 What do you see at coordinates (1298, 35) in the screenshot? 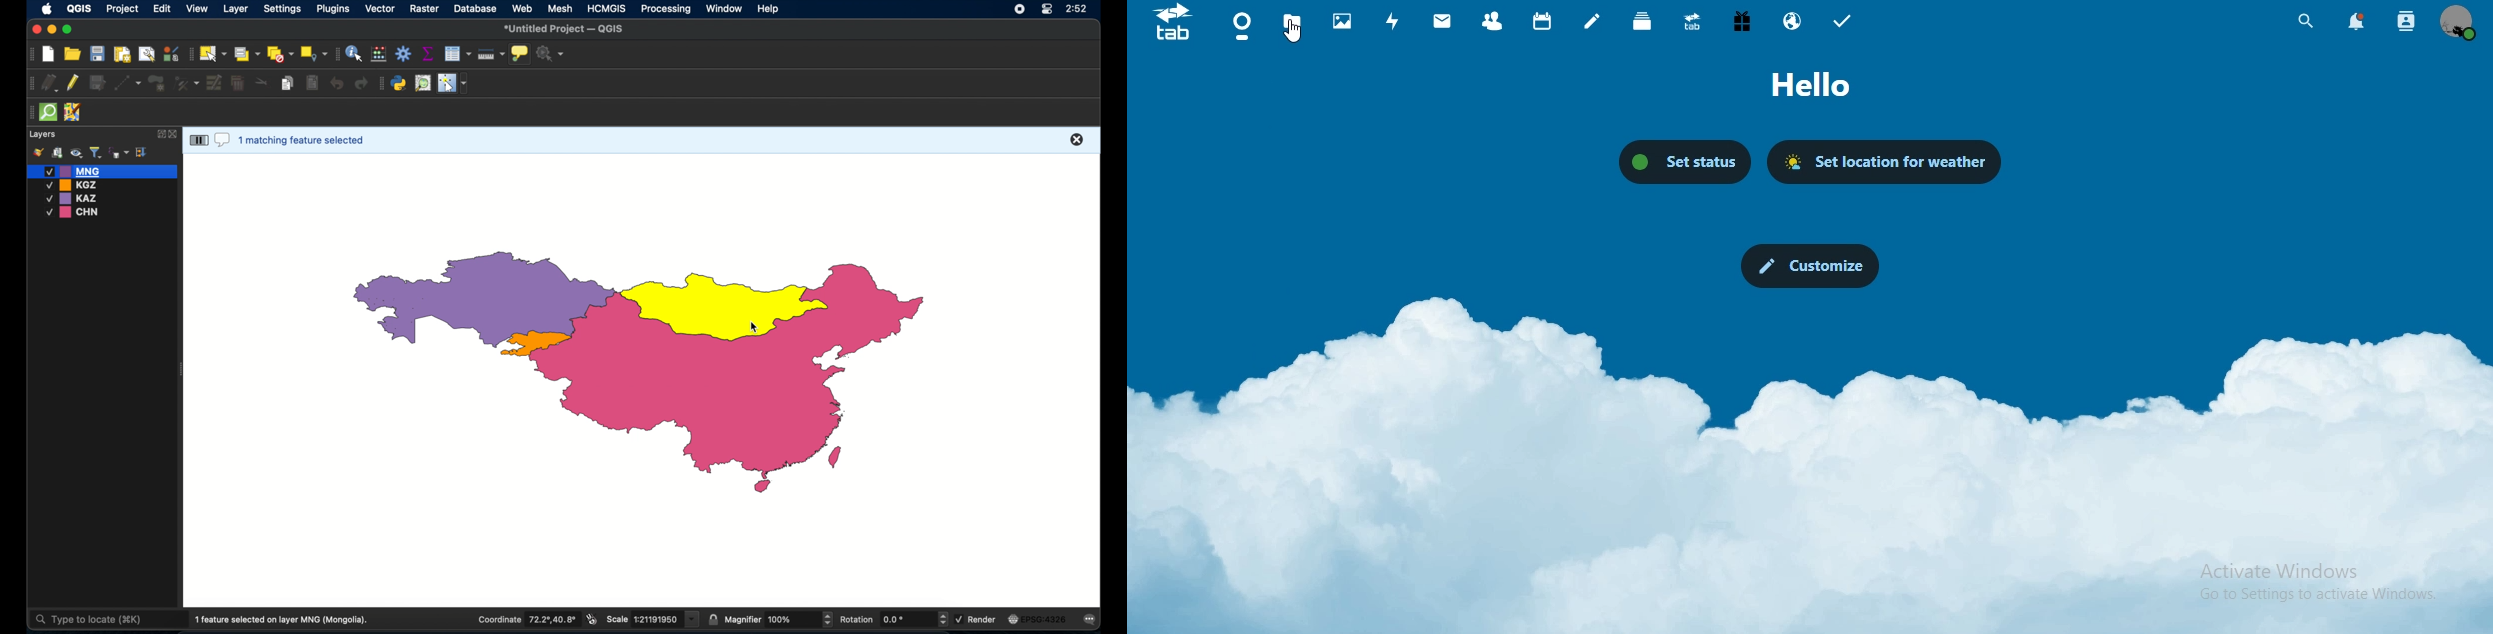
I see `Mouse Cursor` at bounding box center [1298, 35].